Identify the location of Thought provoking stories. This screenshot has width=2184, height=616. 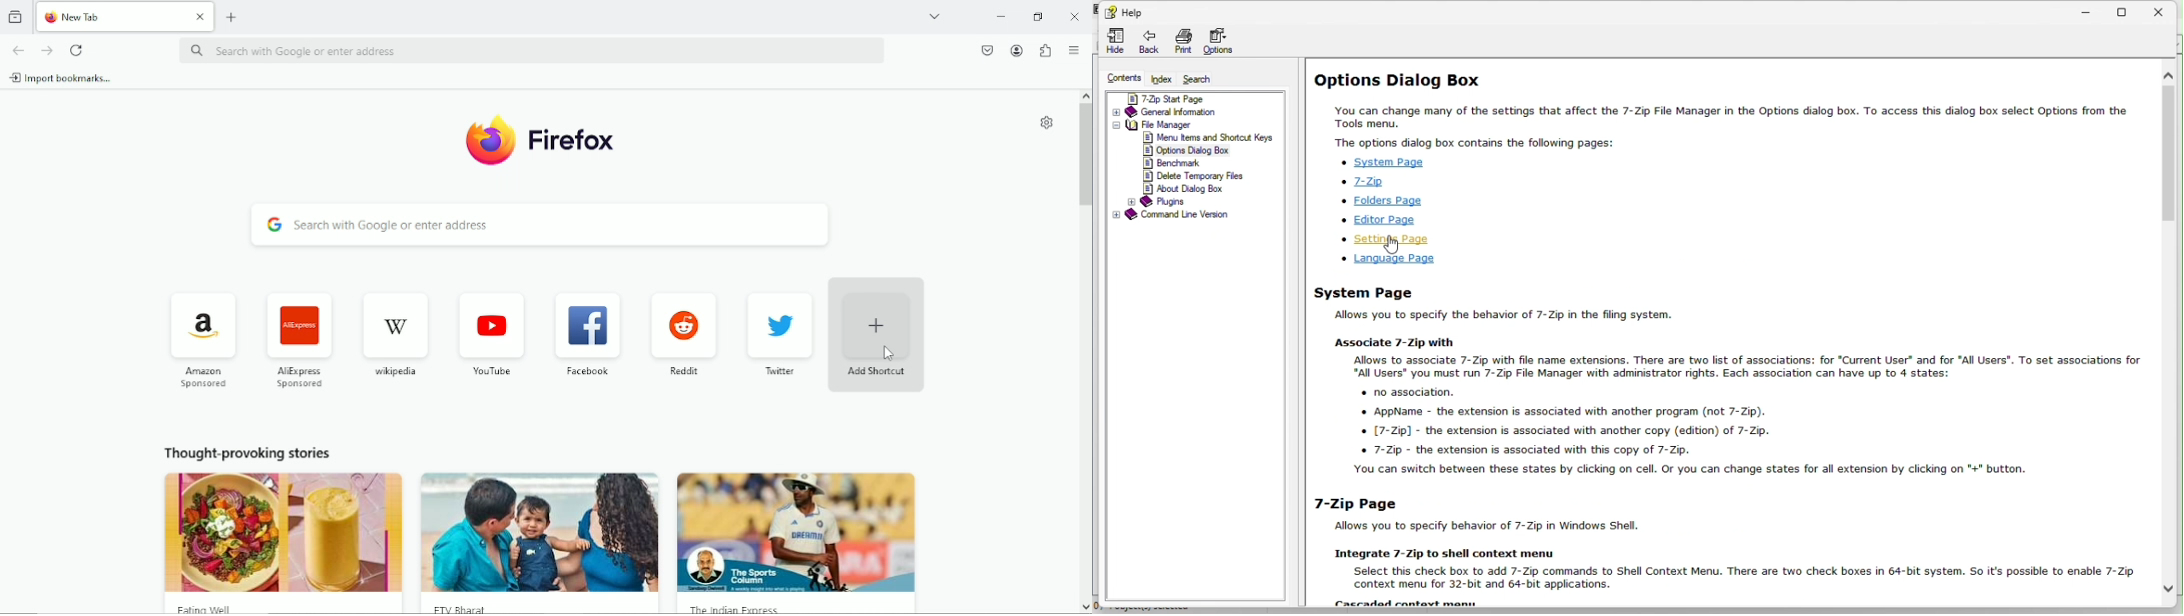
(534, 523).